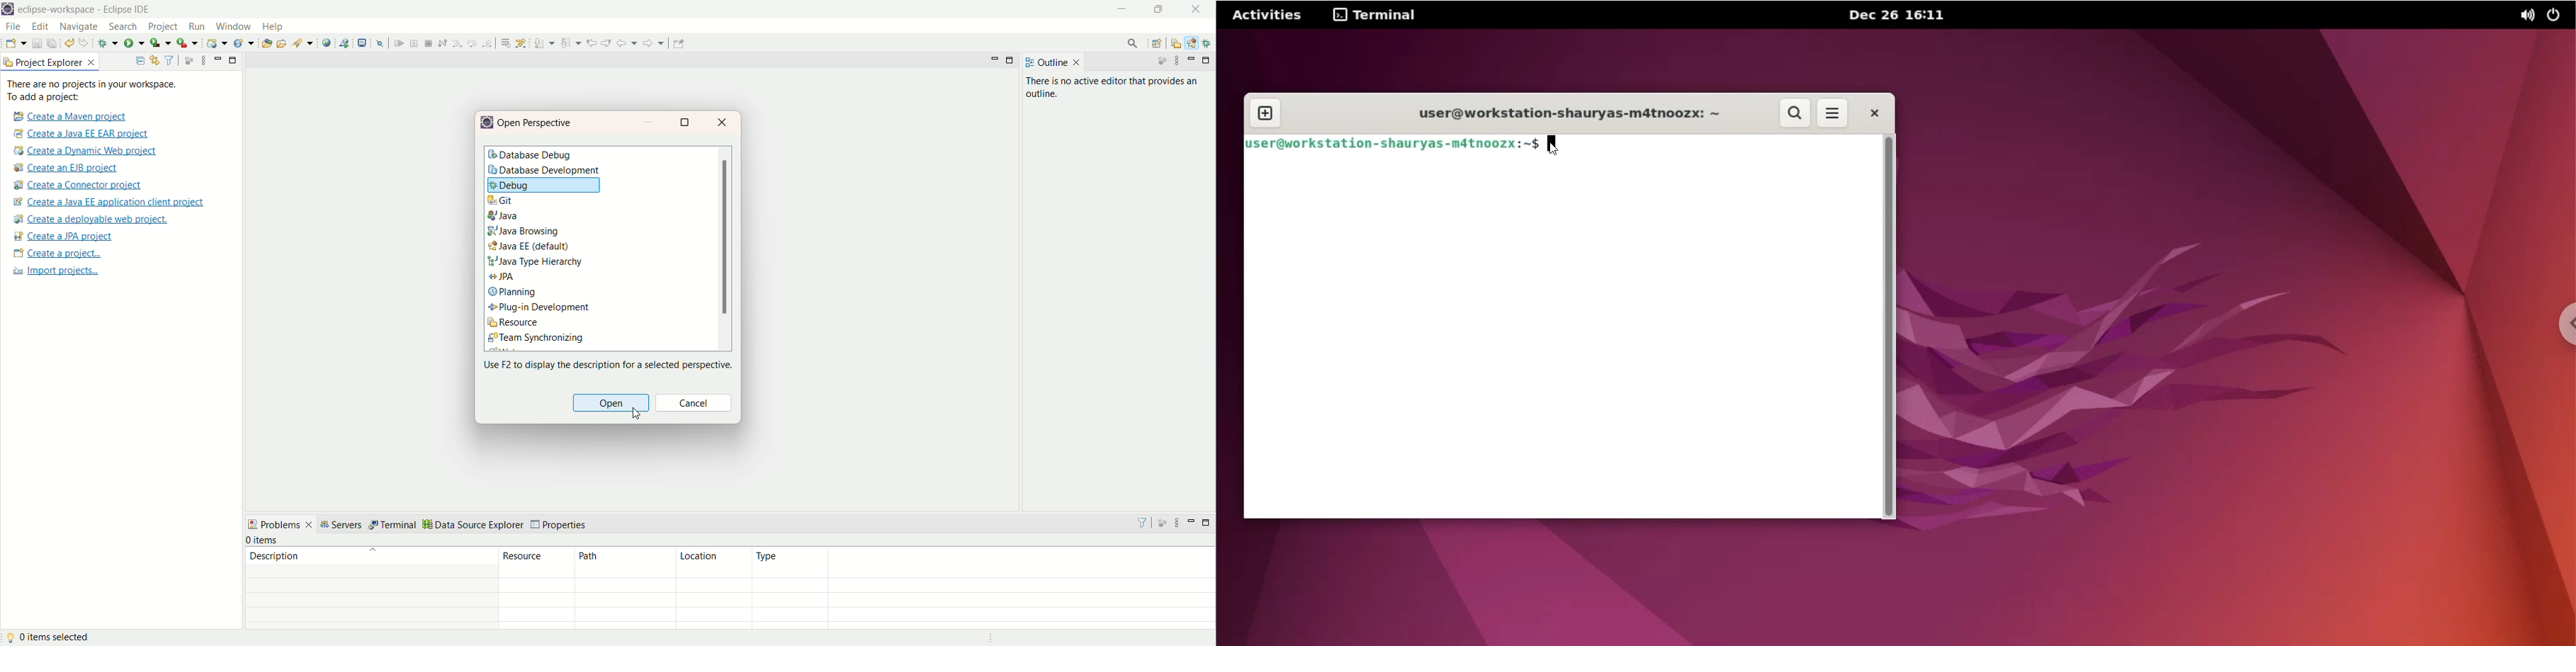  Describe the element at coordinates (235, 27) in the screenshot. I see `window` at that location.